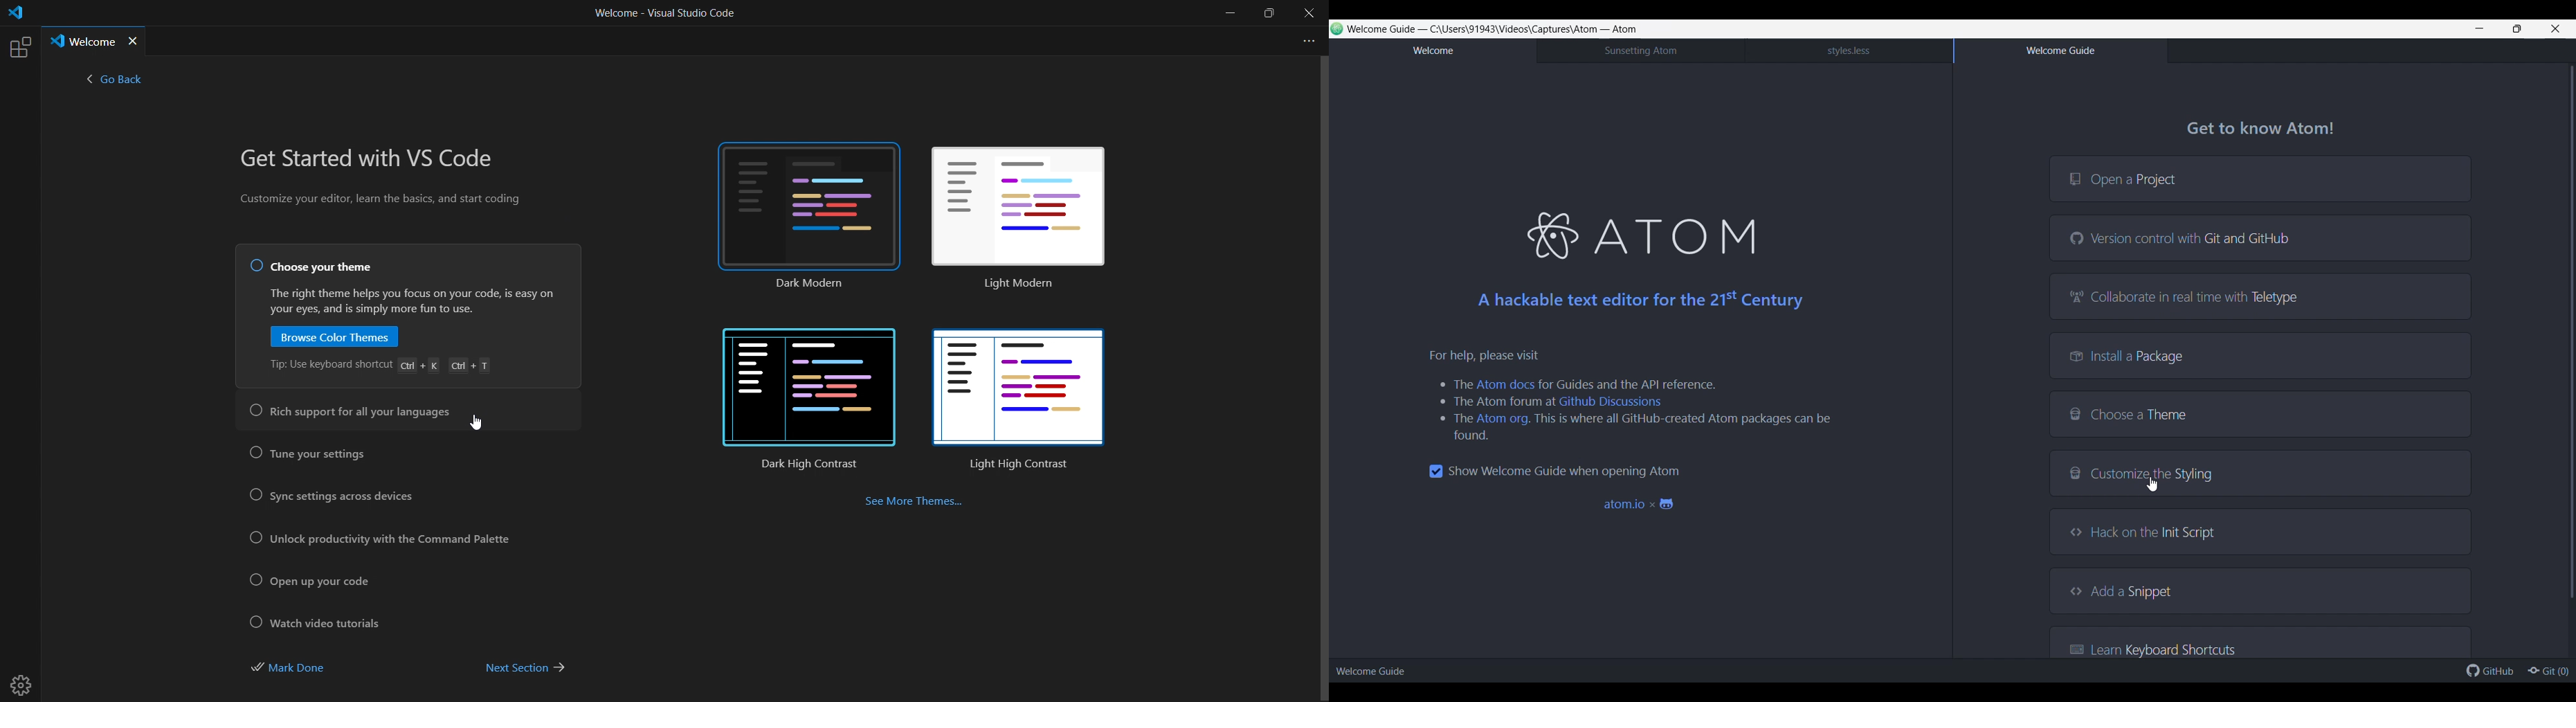 The height and width of the screenshot is (728, 2576). I want to click on Collaborate in real time with Teletype, so click(2260, 296).